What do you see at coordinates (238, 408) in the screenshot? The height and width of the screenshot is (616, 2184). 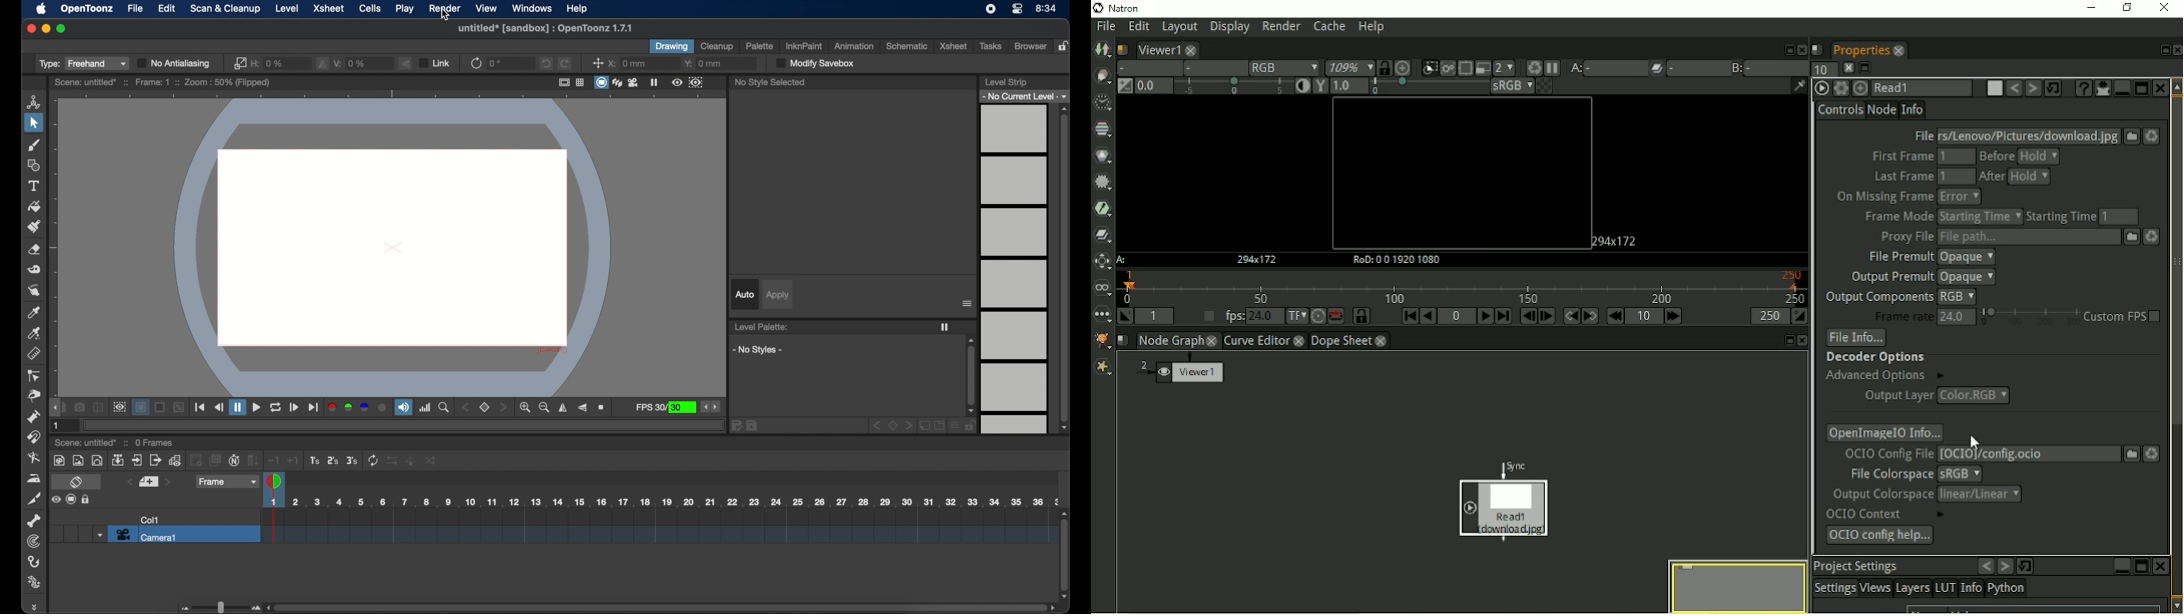 I see `` at bounding box center [238, 408].